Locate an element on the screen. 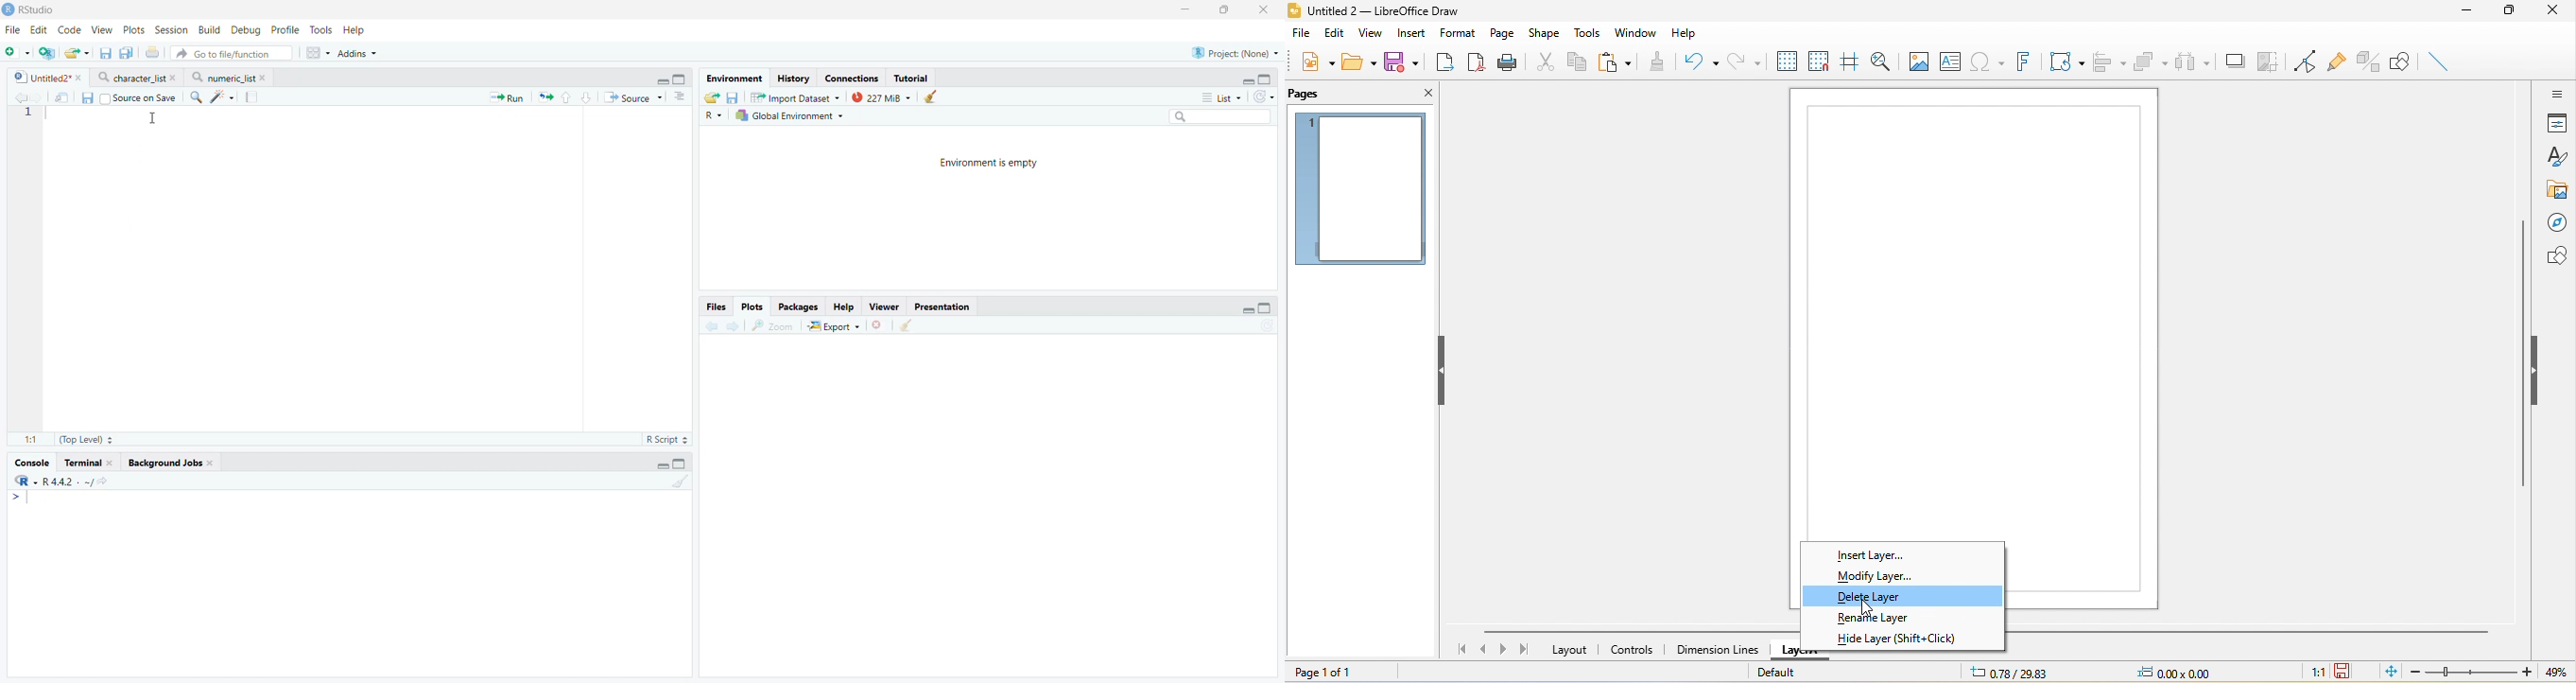 The width and height of the screenshot is (2576, 700). Save all open files is located at coordinates (124, 53).